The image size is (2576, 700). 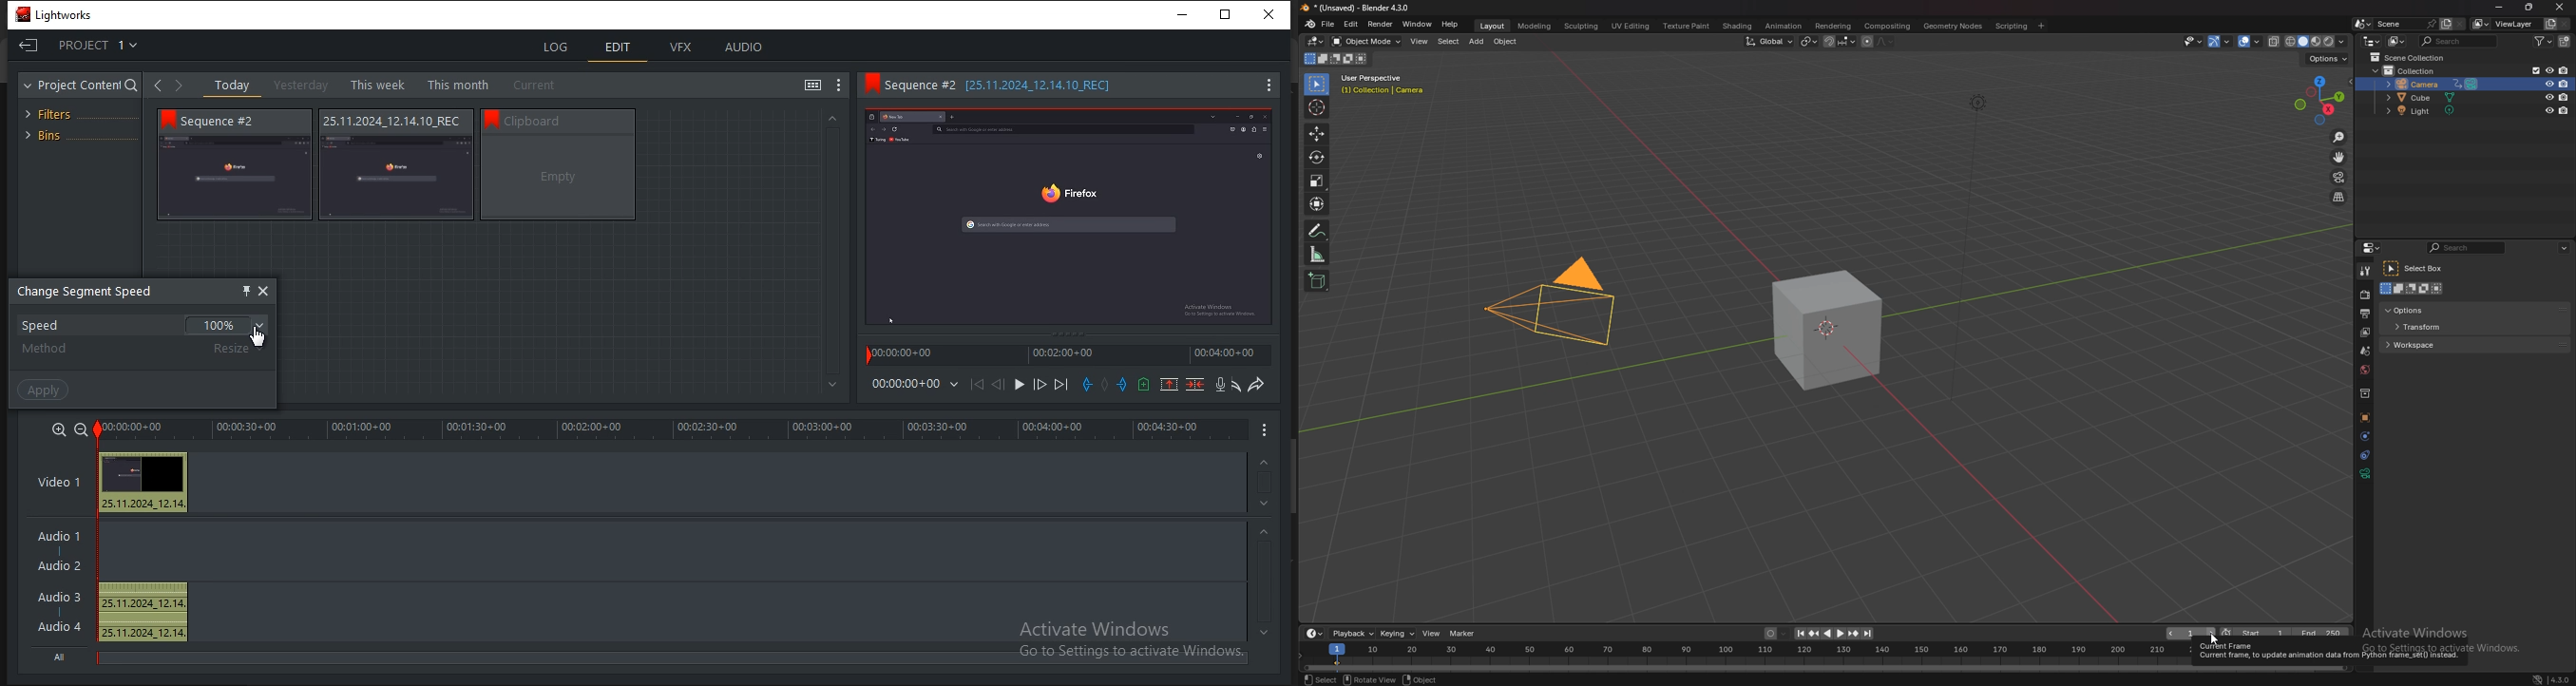 I want to click on Greyed out up arrow, so click(x=839, y=119).